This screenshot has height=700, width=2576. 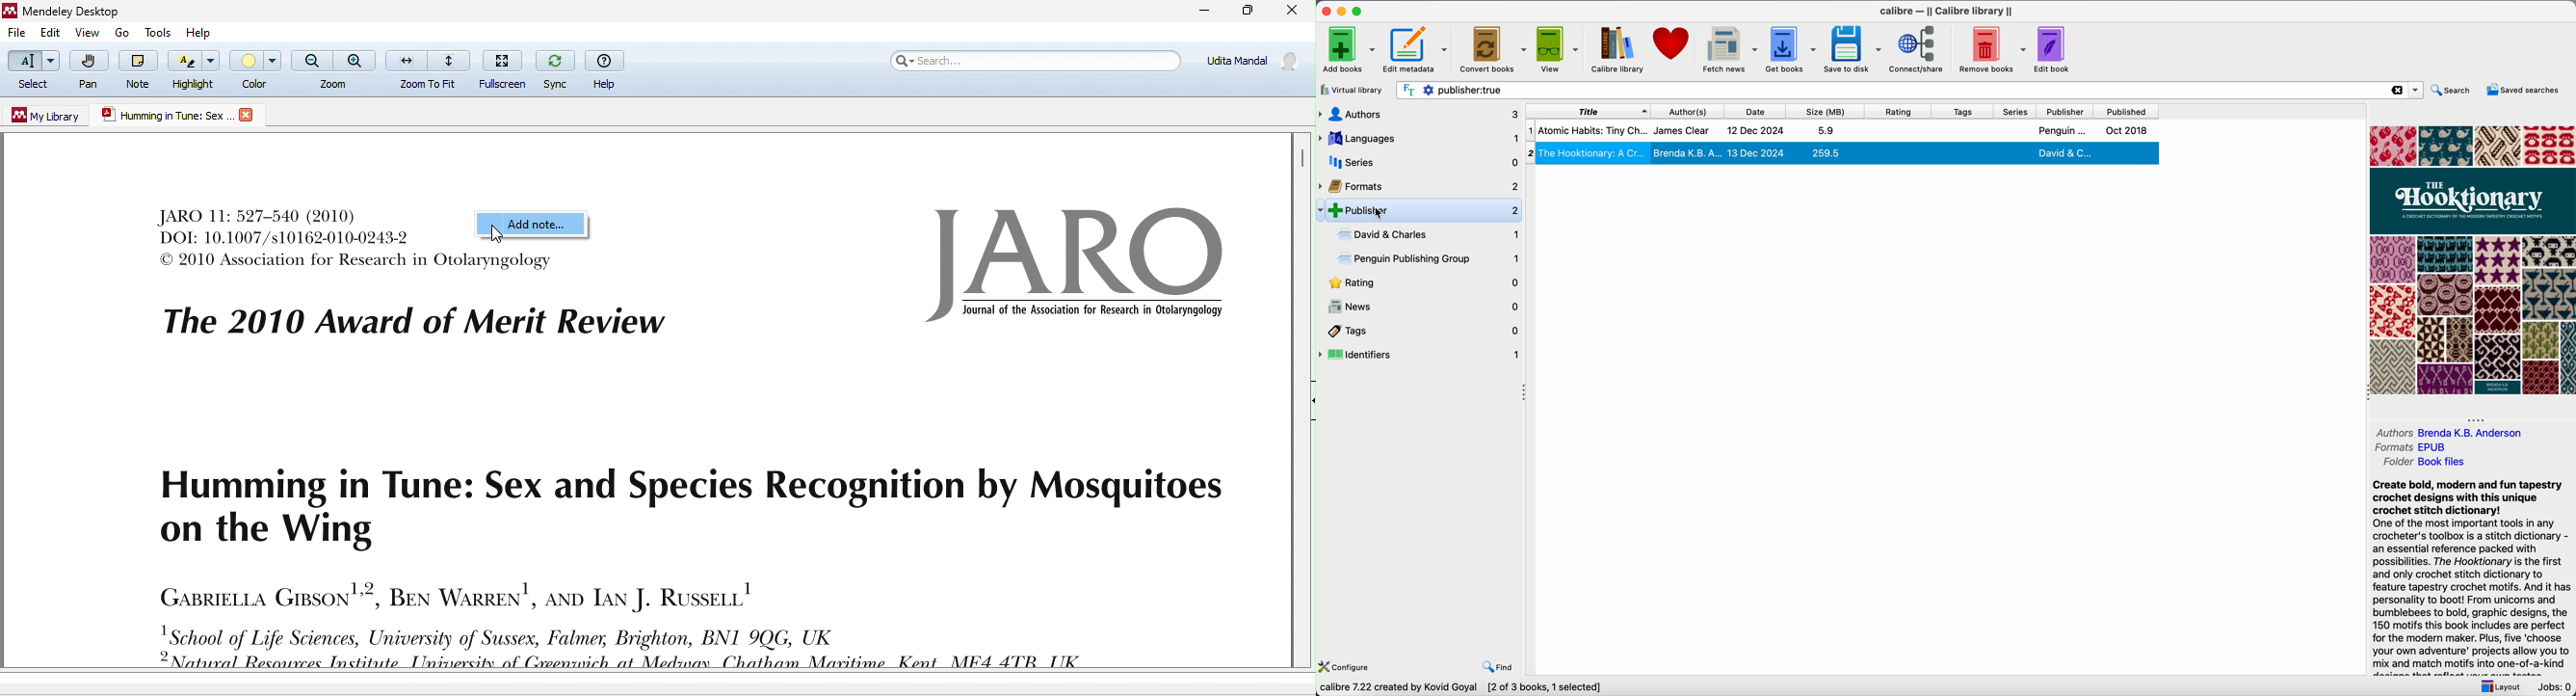 I want to click on Penguin in Publishing Group, so click(x=1430, y=260).